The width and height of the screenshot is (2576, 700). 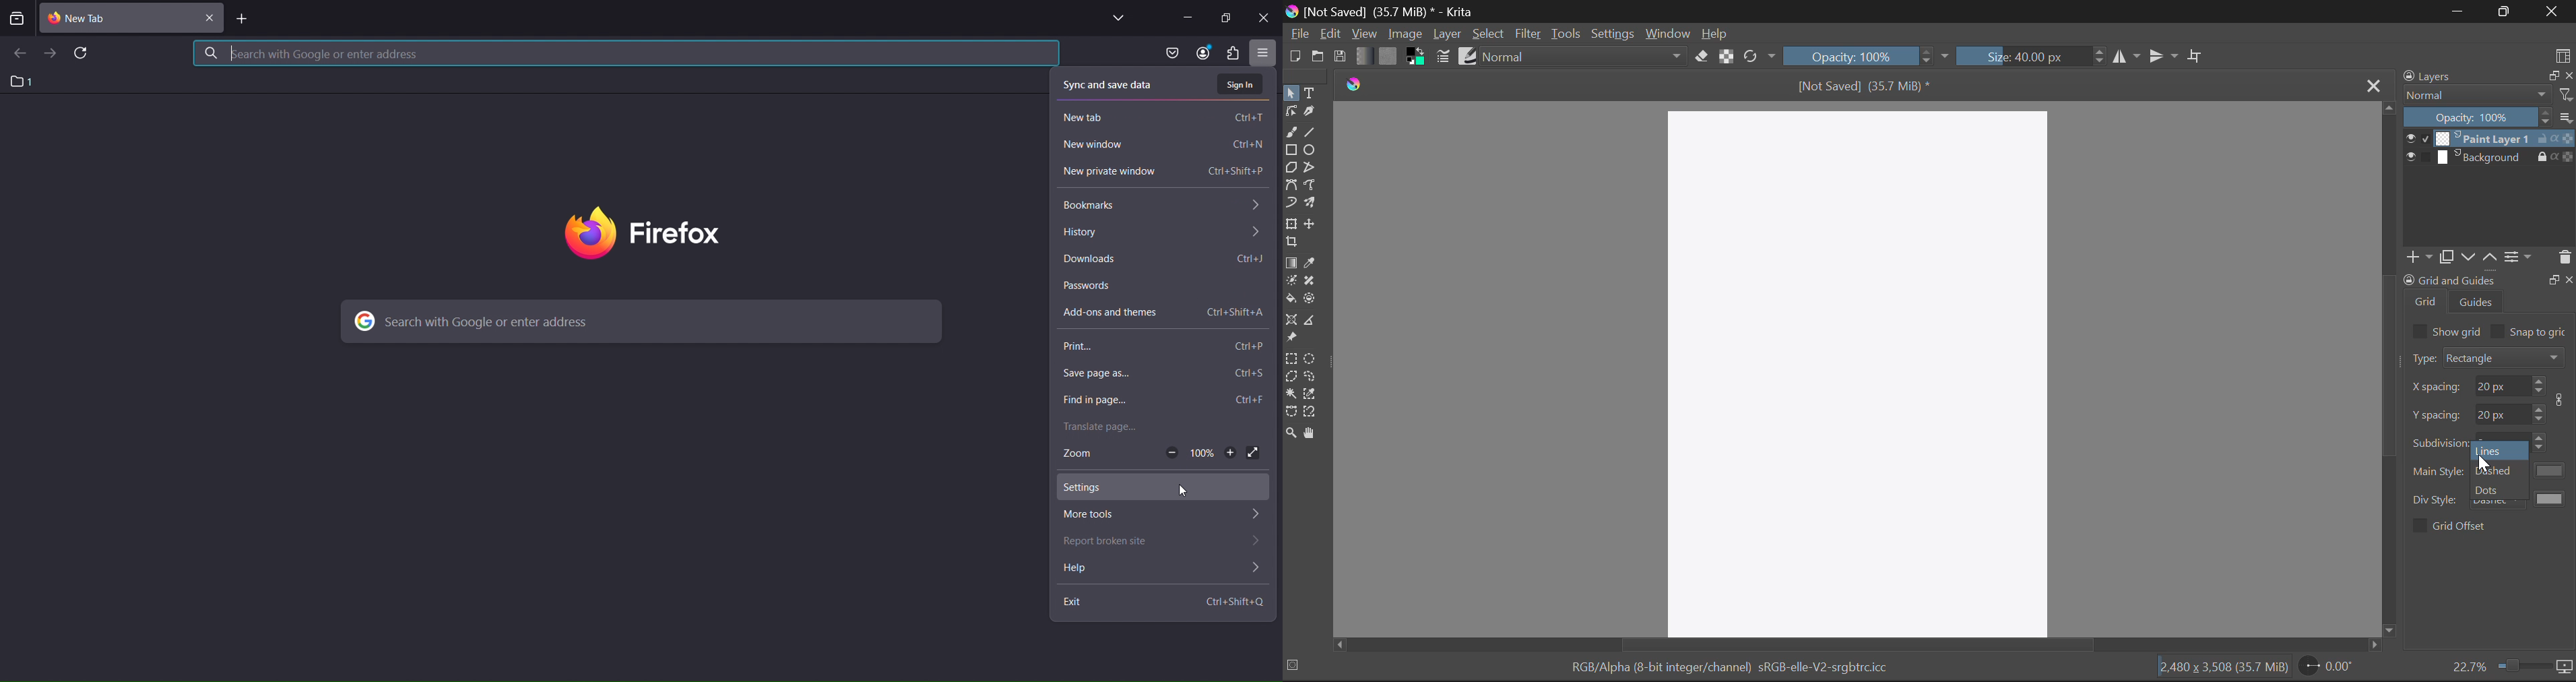 What do you see at coordinates (17, 20) in the screenshot?
I see `search tabs` at bounding box center [17, 20].